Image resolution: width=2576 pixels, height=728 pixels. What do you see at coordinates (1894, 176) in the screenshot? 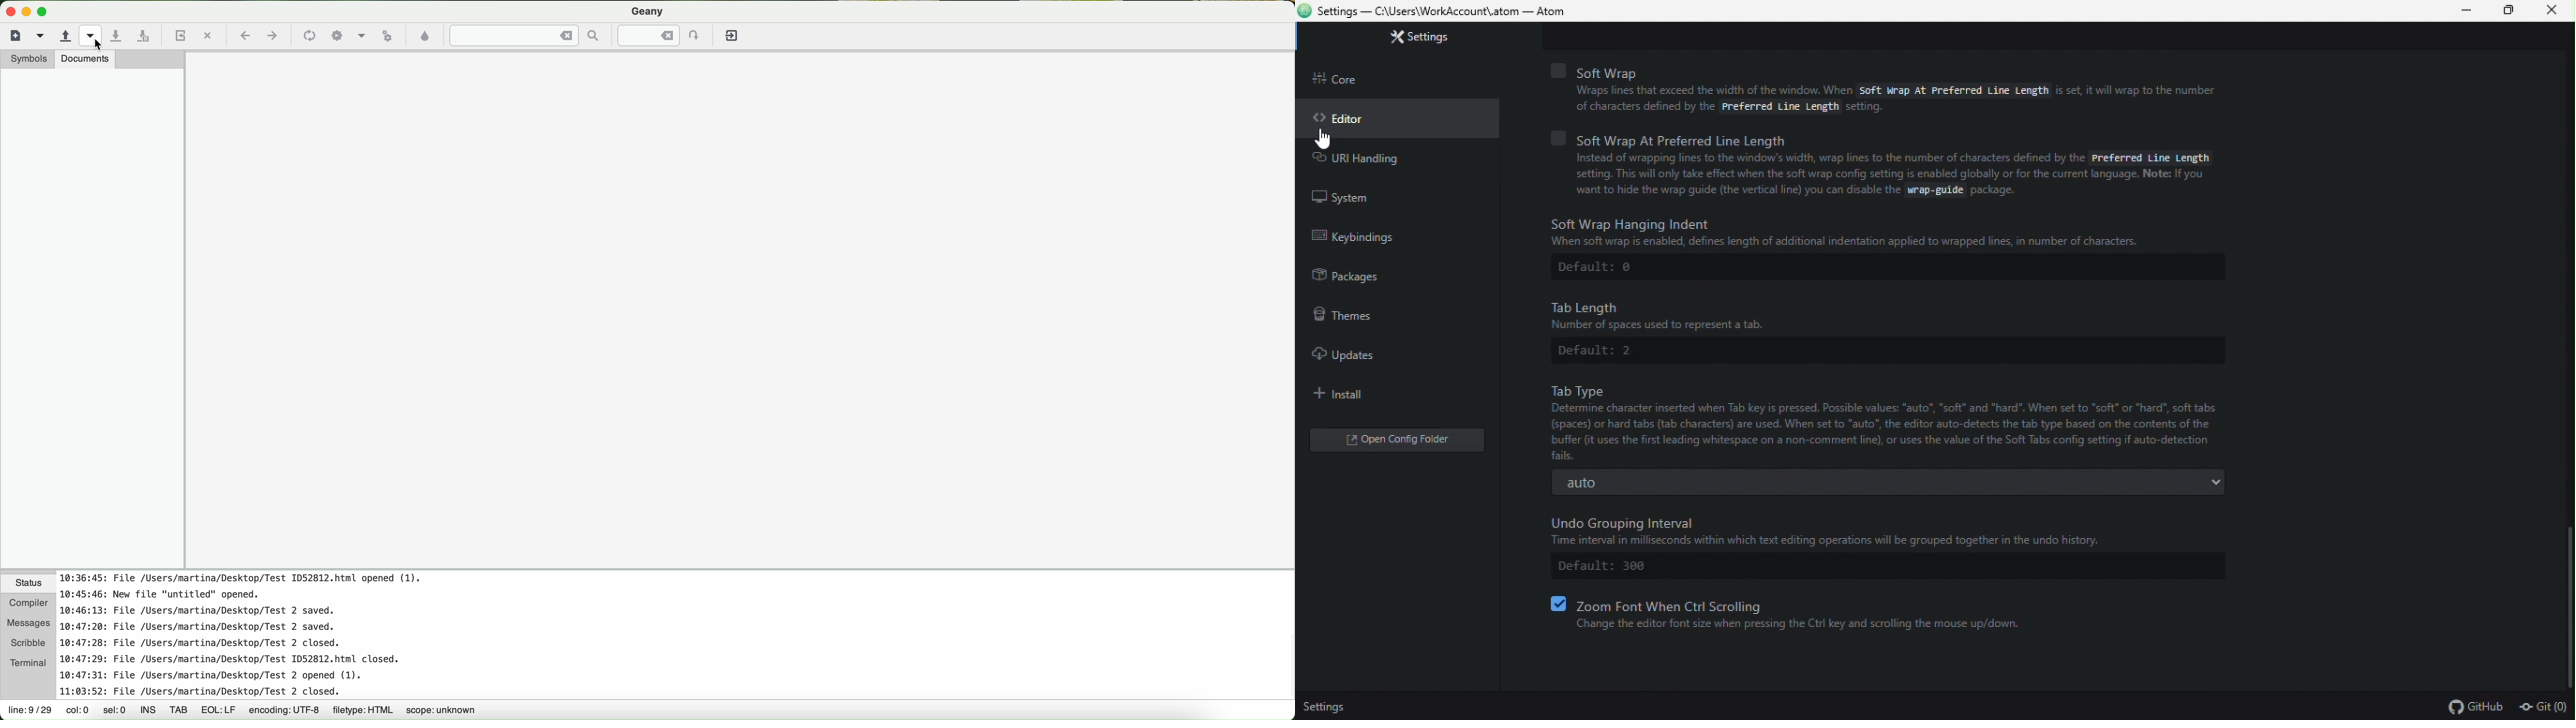
I see `Instead of wrapping lines to the window's width, wrap lines to the number of characters defined by the Preferred Line Lengthsetting. Ths will only take effect when the soft wrap config setting is enabled globally or for the current language. Note: If youwant to hide the wrap guide (the vertical line) you can disable the wrap-guide package.` at bounding box center [1894, 176].